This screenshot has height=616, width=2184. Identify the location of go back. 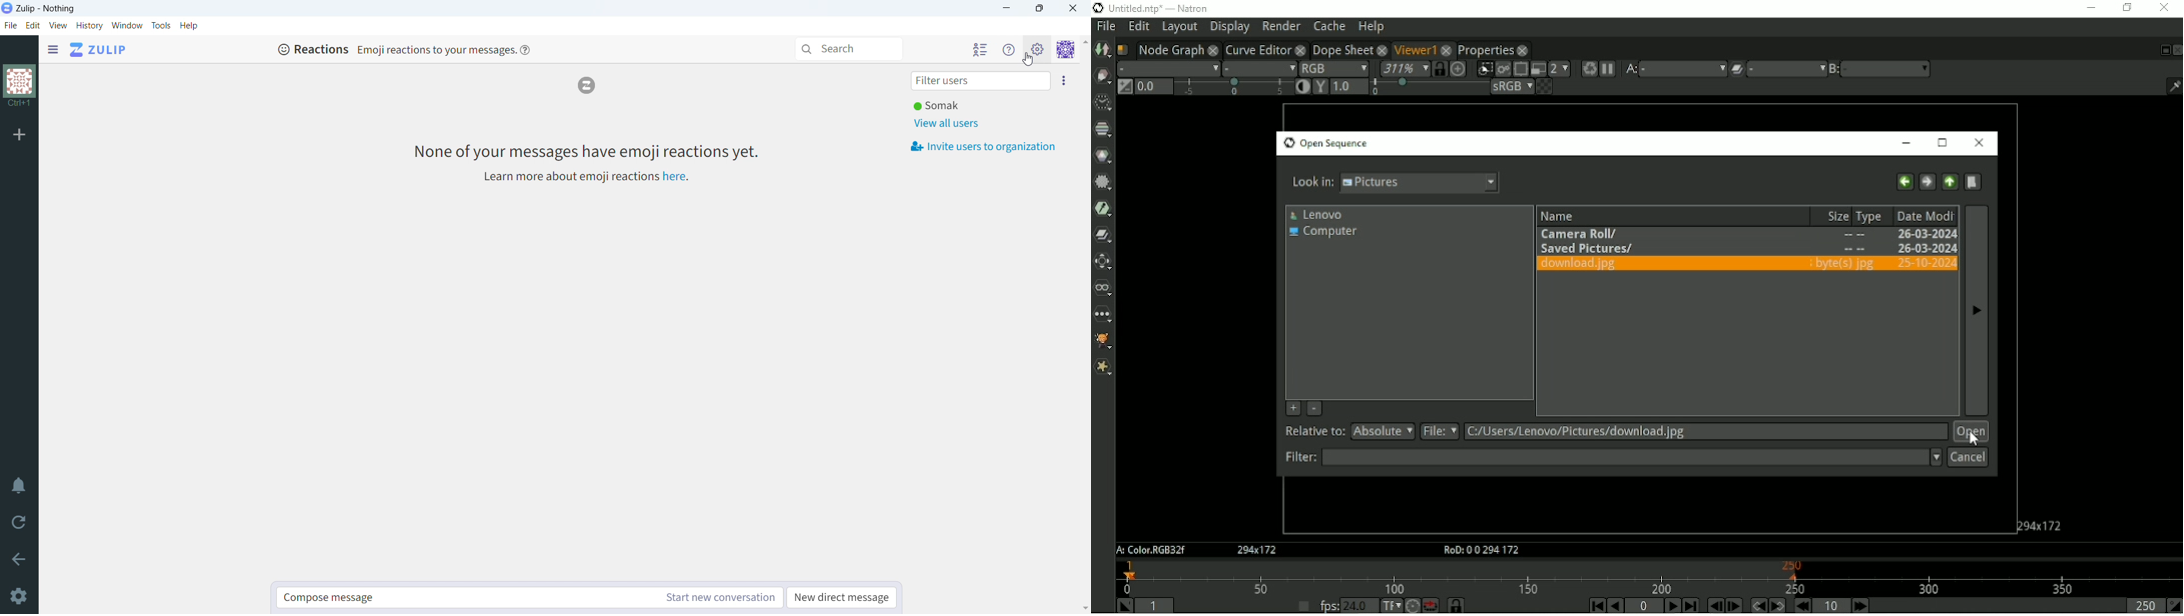
(18, 558).